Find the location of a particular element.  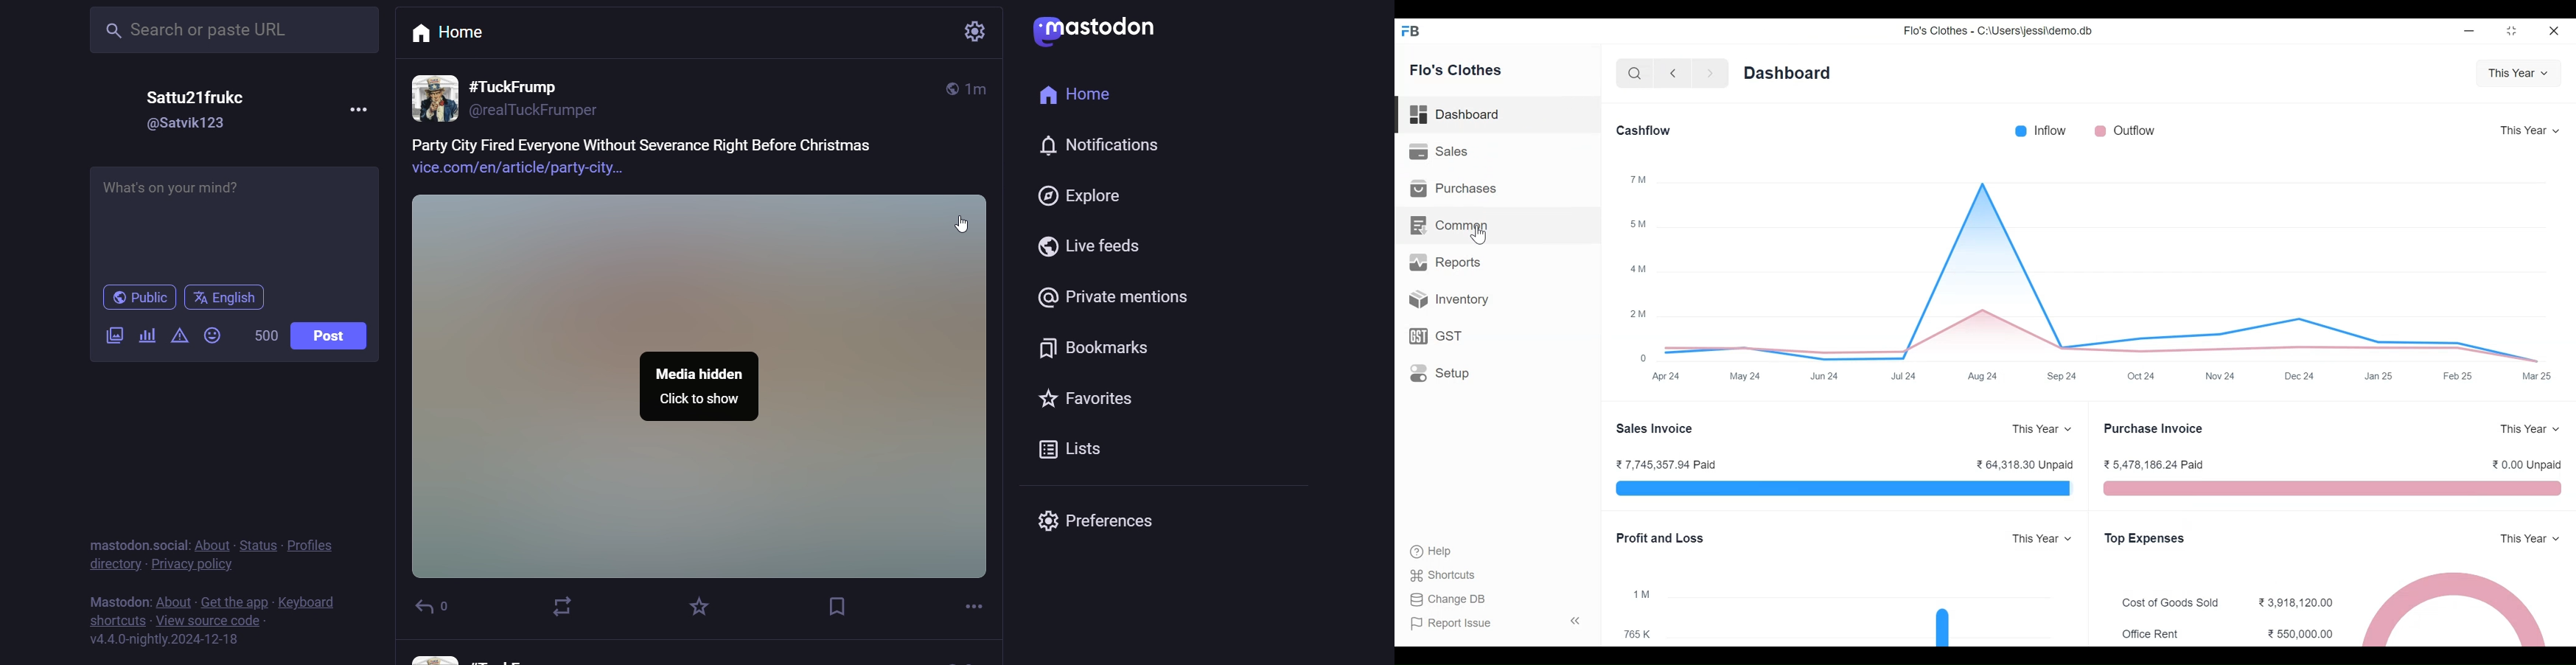

Report Issue is located at coordinates (1451, 623).